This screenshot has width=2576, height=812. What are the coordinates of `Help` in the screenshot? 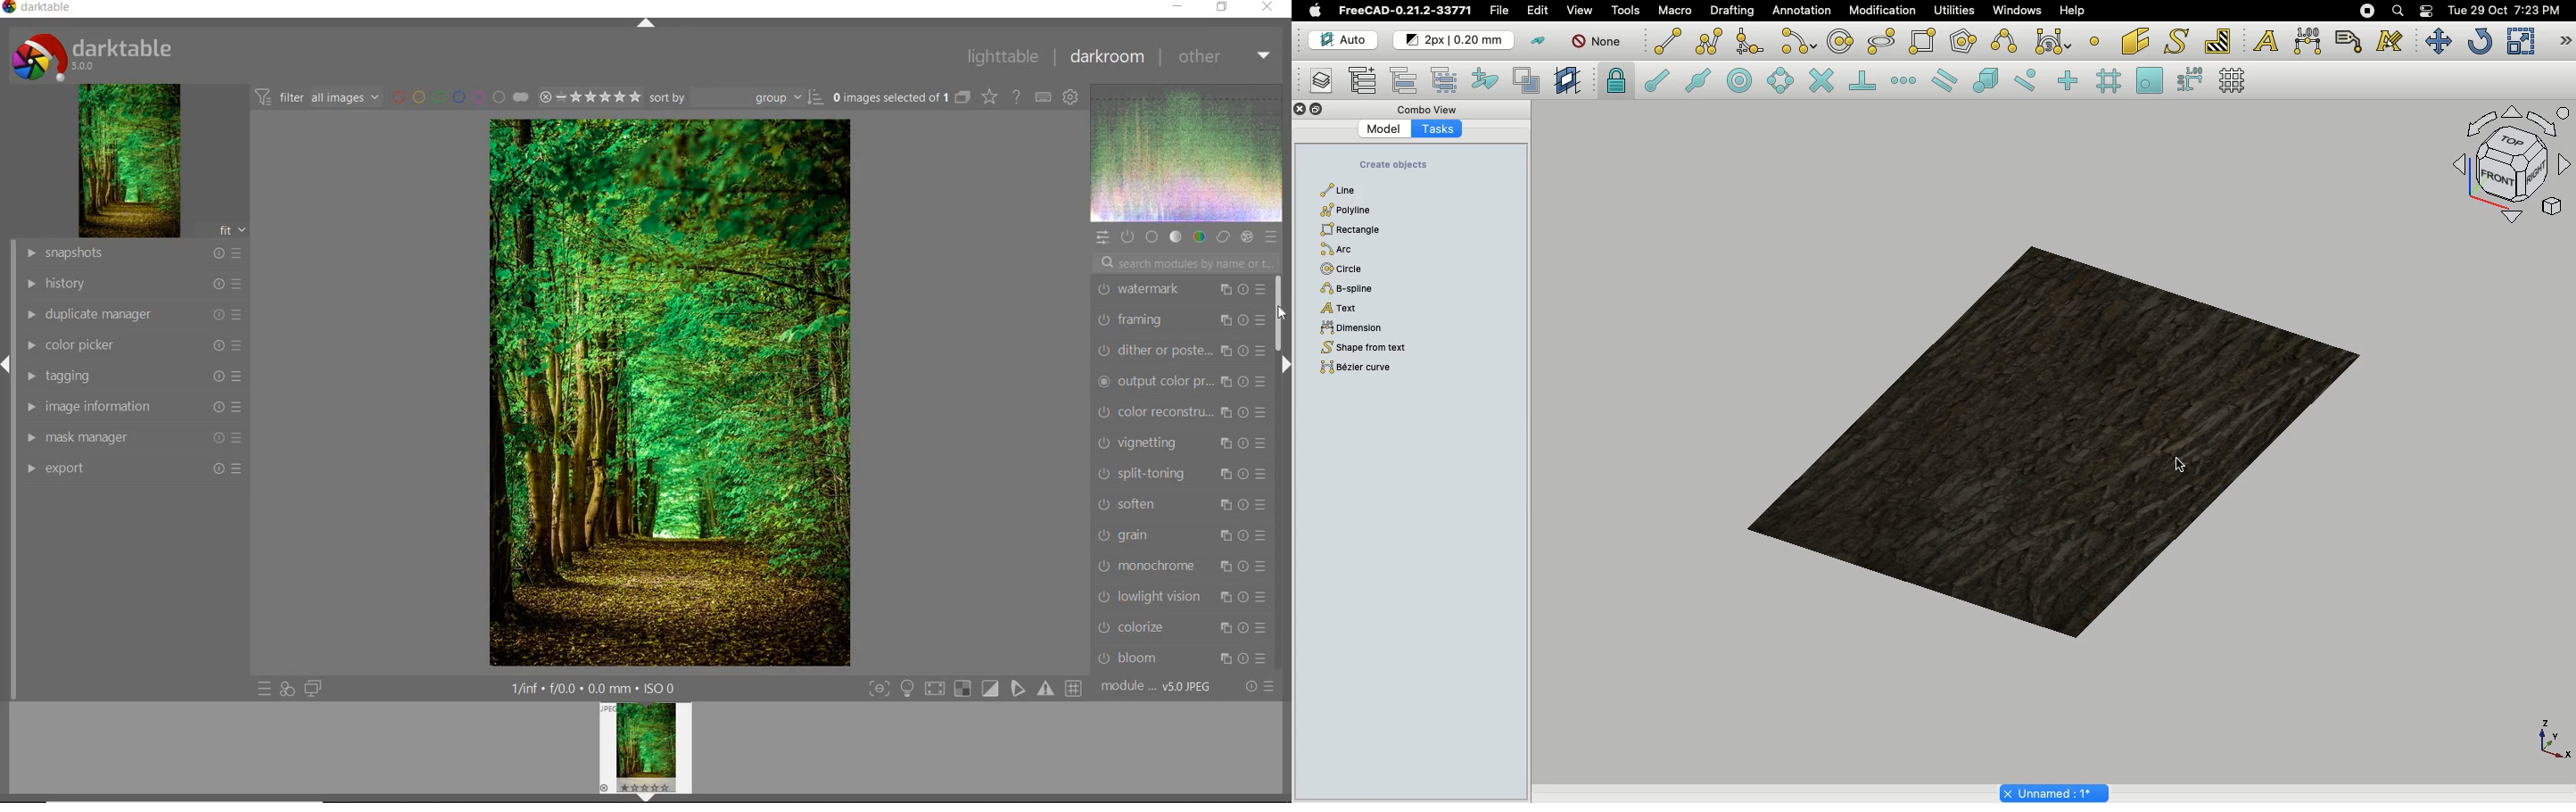 It's located at (2073, 9).